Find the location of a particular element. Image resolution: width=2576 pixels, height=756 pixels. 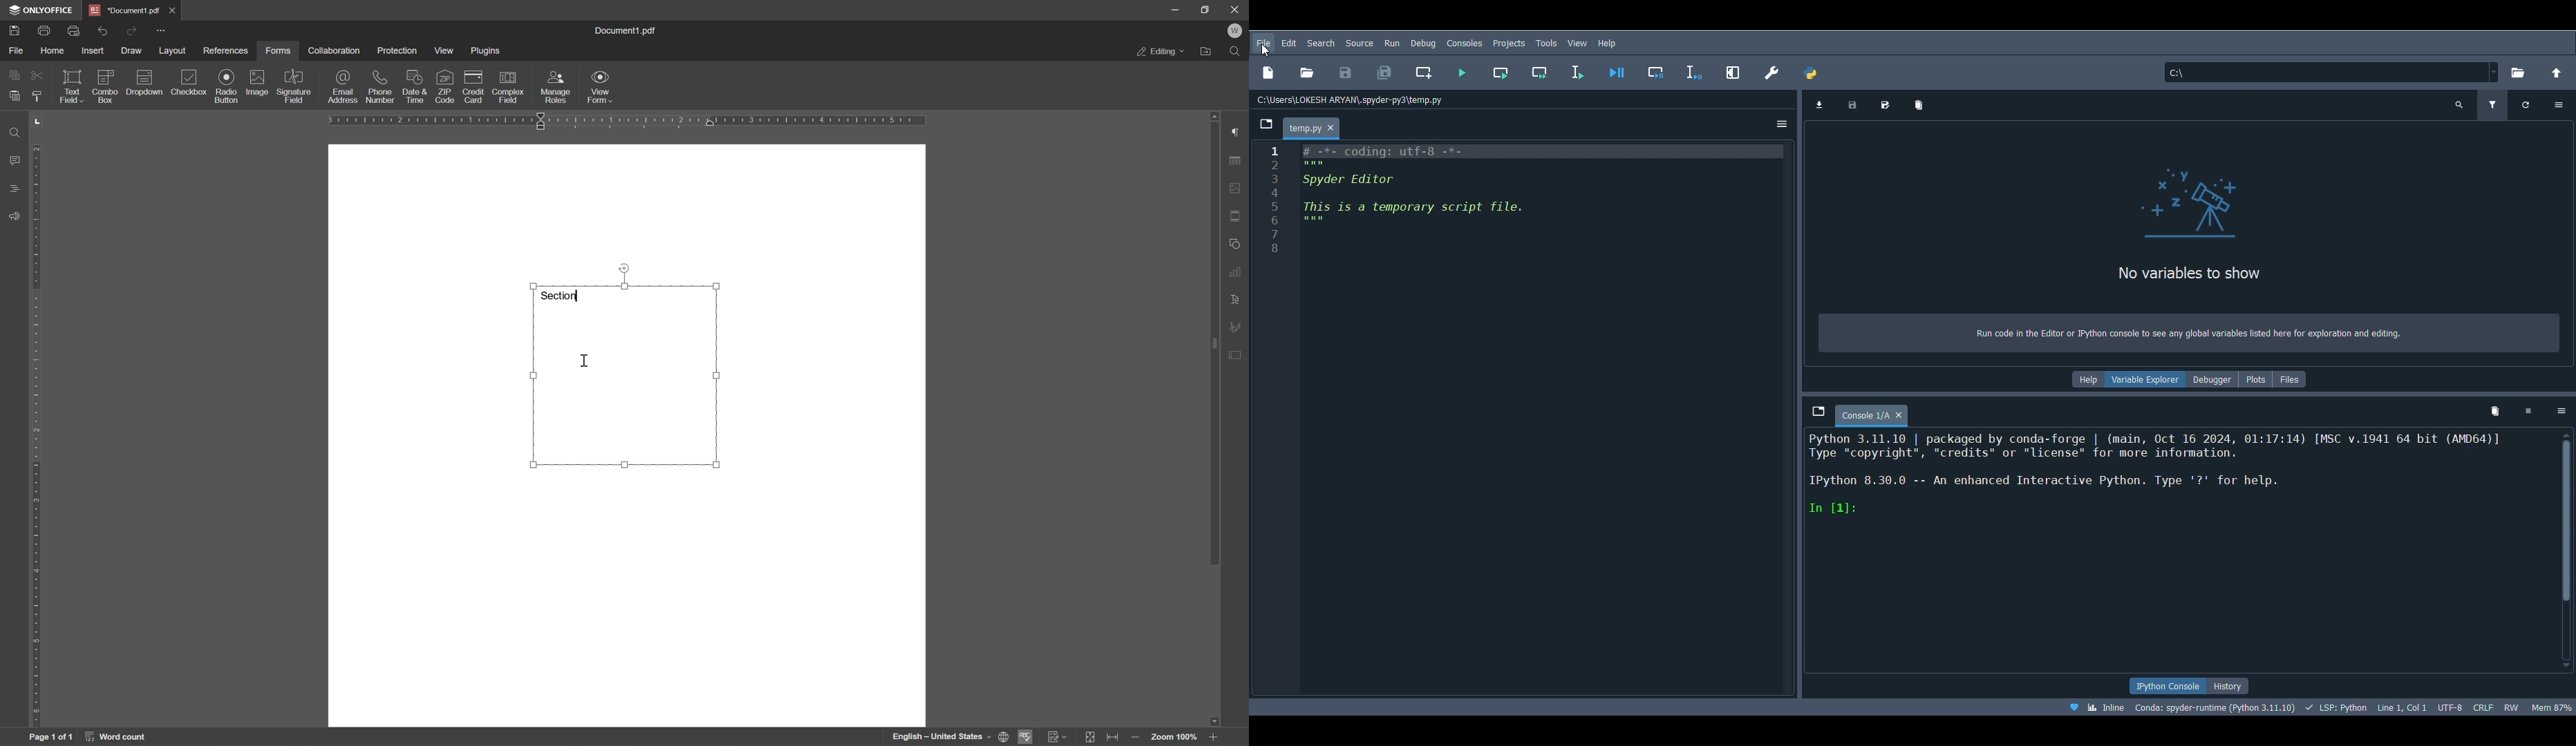

No variables to show is located at coordinates (2206, 276).